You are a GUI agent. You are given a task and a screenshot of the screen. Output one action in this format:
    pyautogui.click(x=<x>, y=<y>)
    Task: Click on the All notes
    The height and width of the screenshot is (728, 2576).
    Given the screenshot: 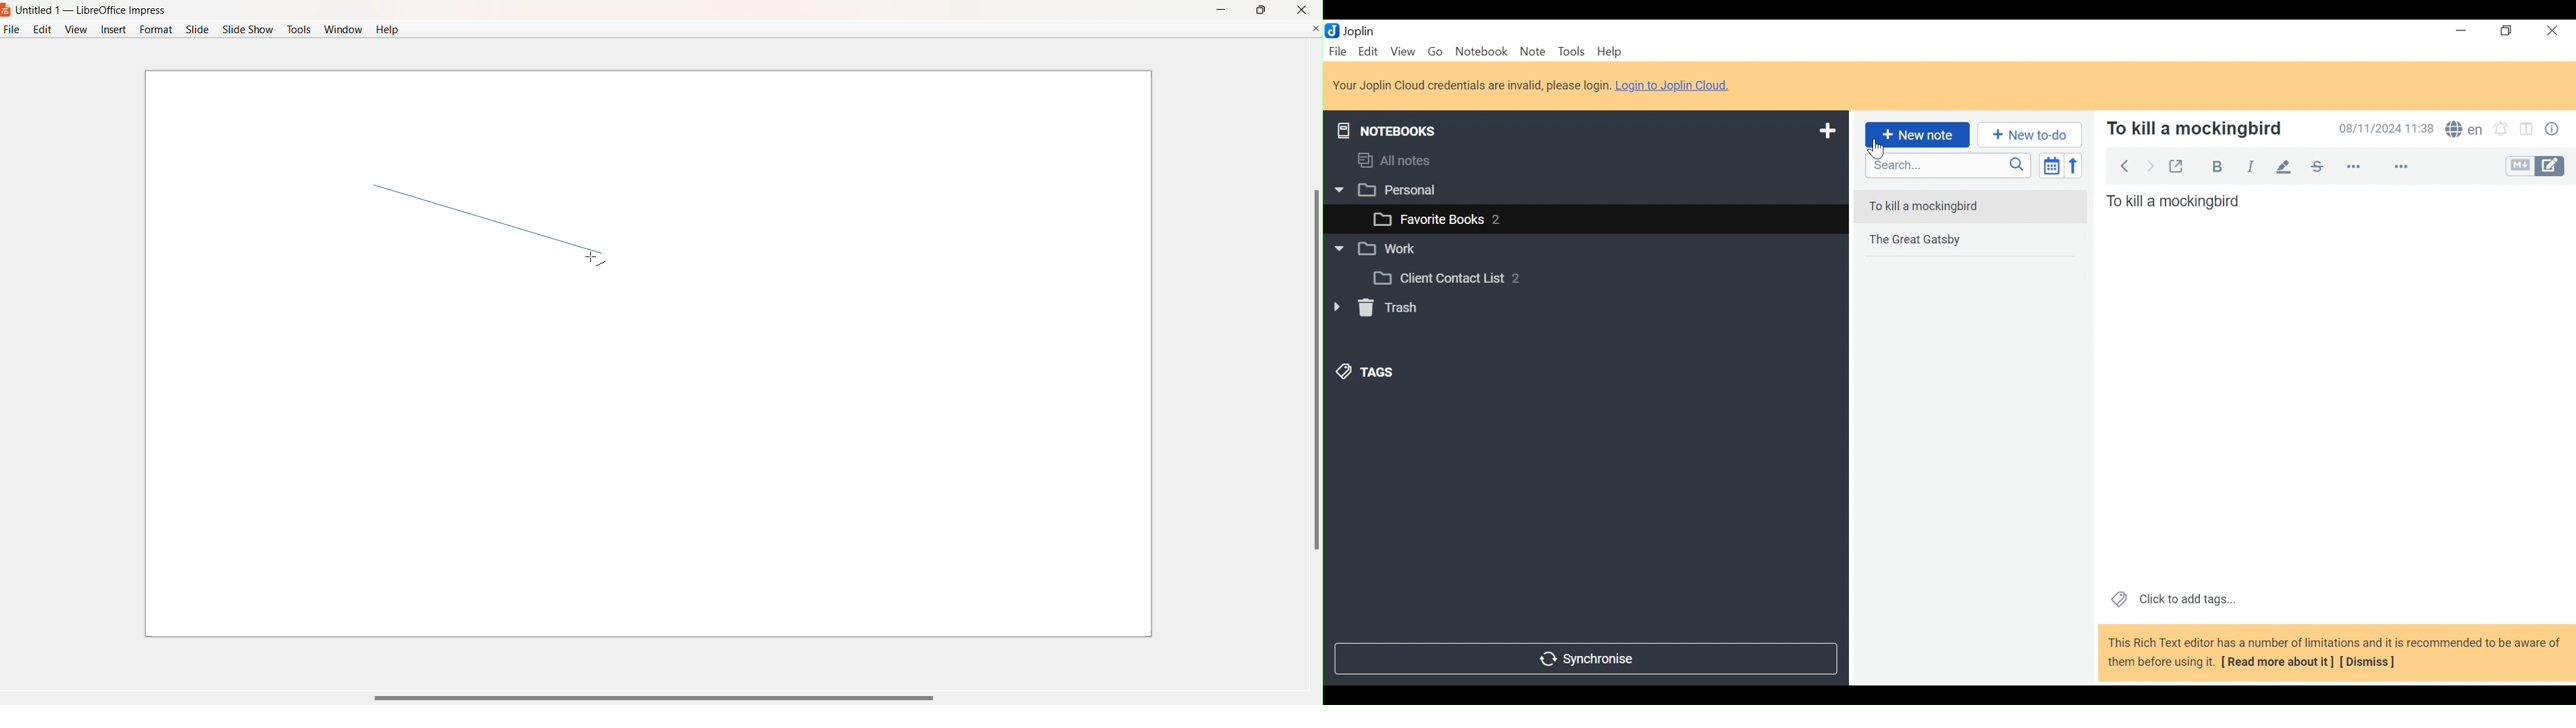 What is the action you would take?
    pyautogui.click(x=1395, y=161)
    